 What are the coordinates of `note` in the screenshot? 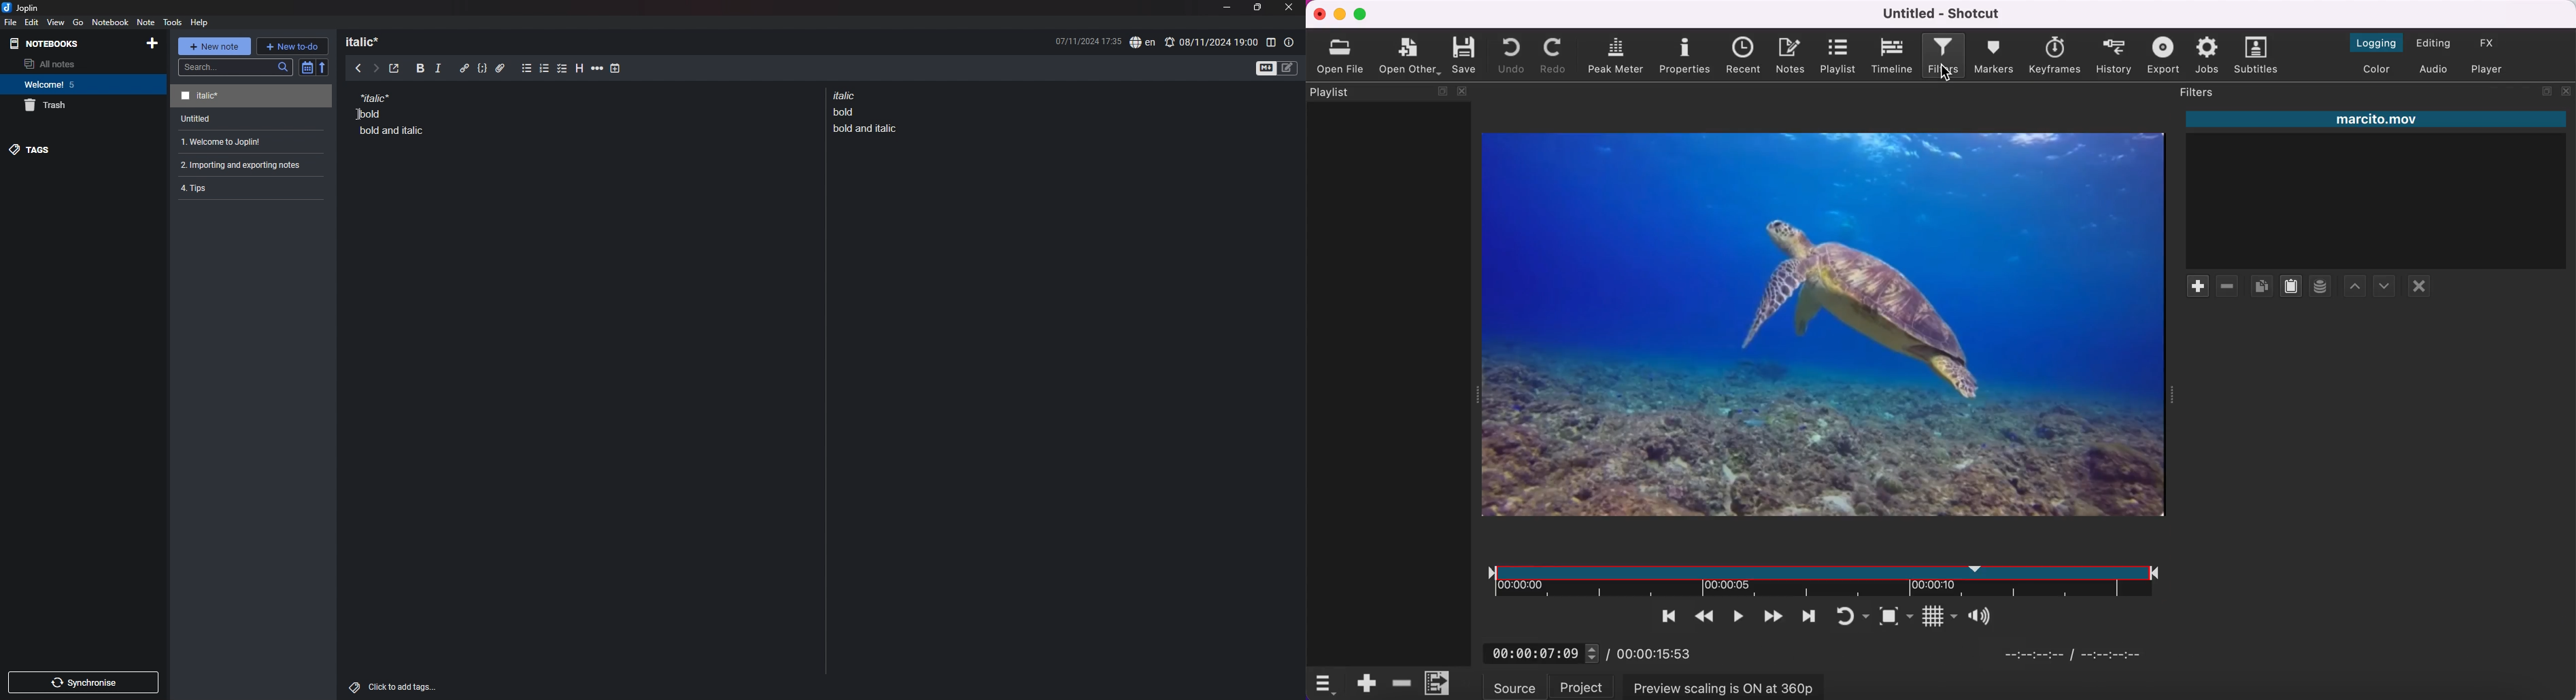 It's located at (868, 111).